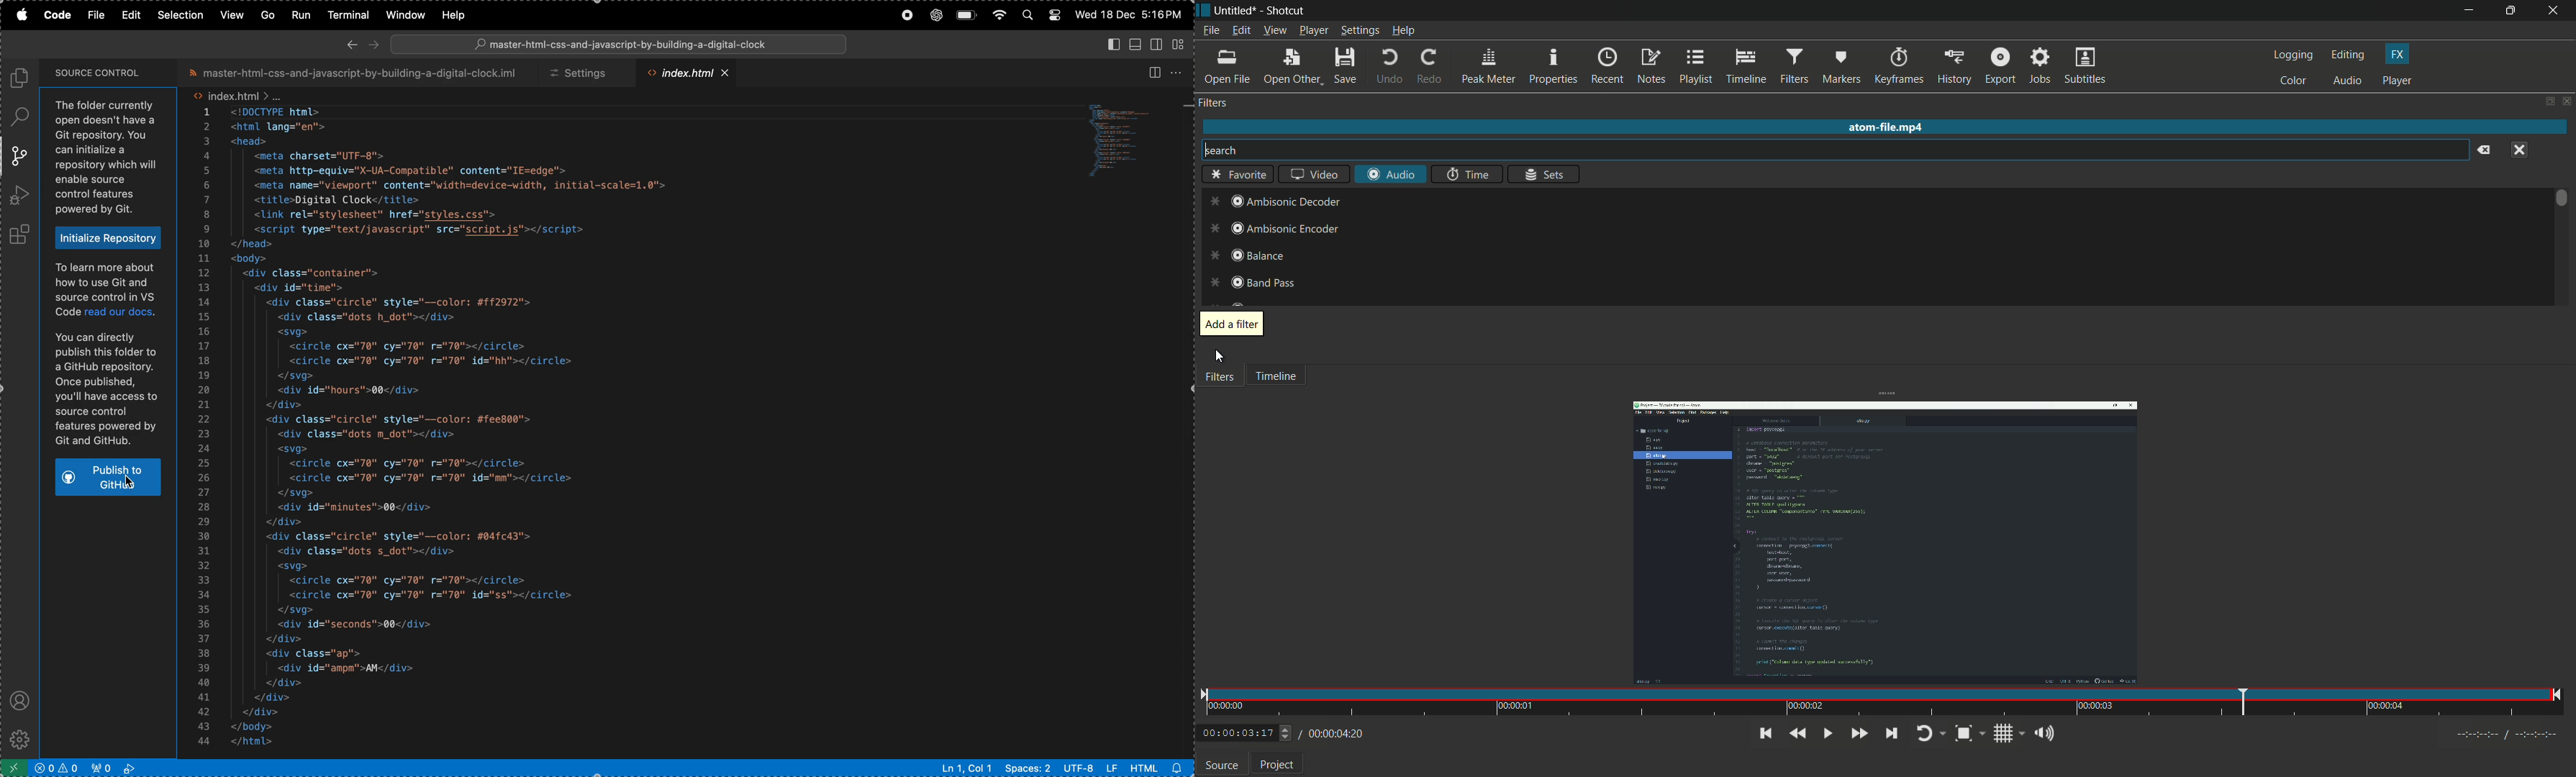 This screenshot has height=784, width=2576. Describe the element at coordinates (906, 15) in the screenshot. I see `record` at that location.